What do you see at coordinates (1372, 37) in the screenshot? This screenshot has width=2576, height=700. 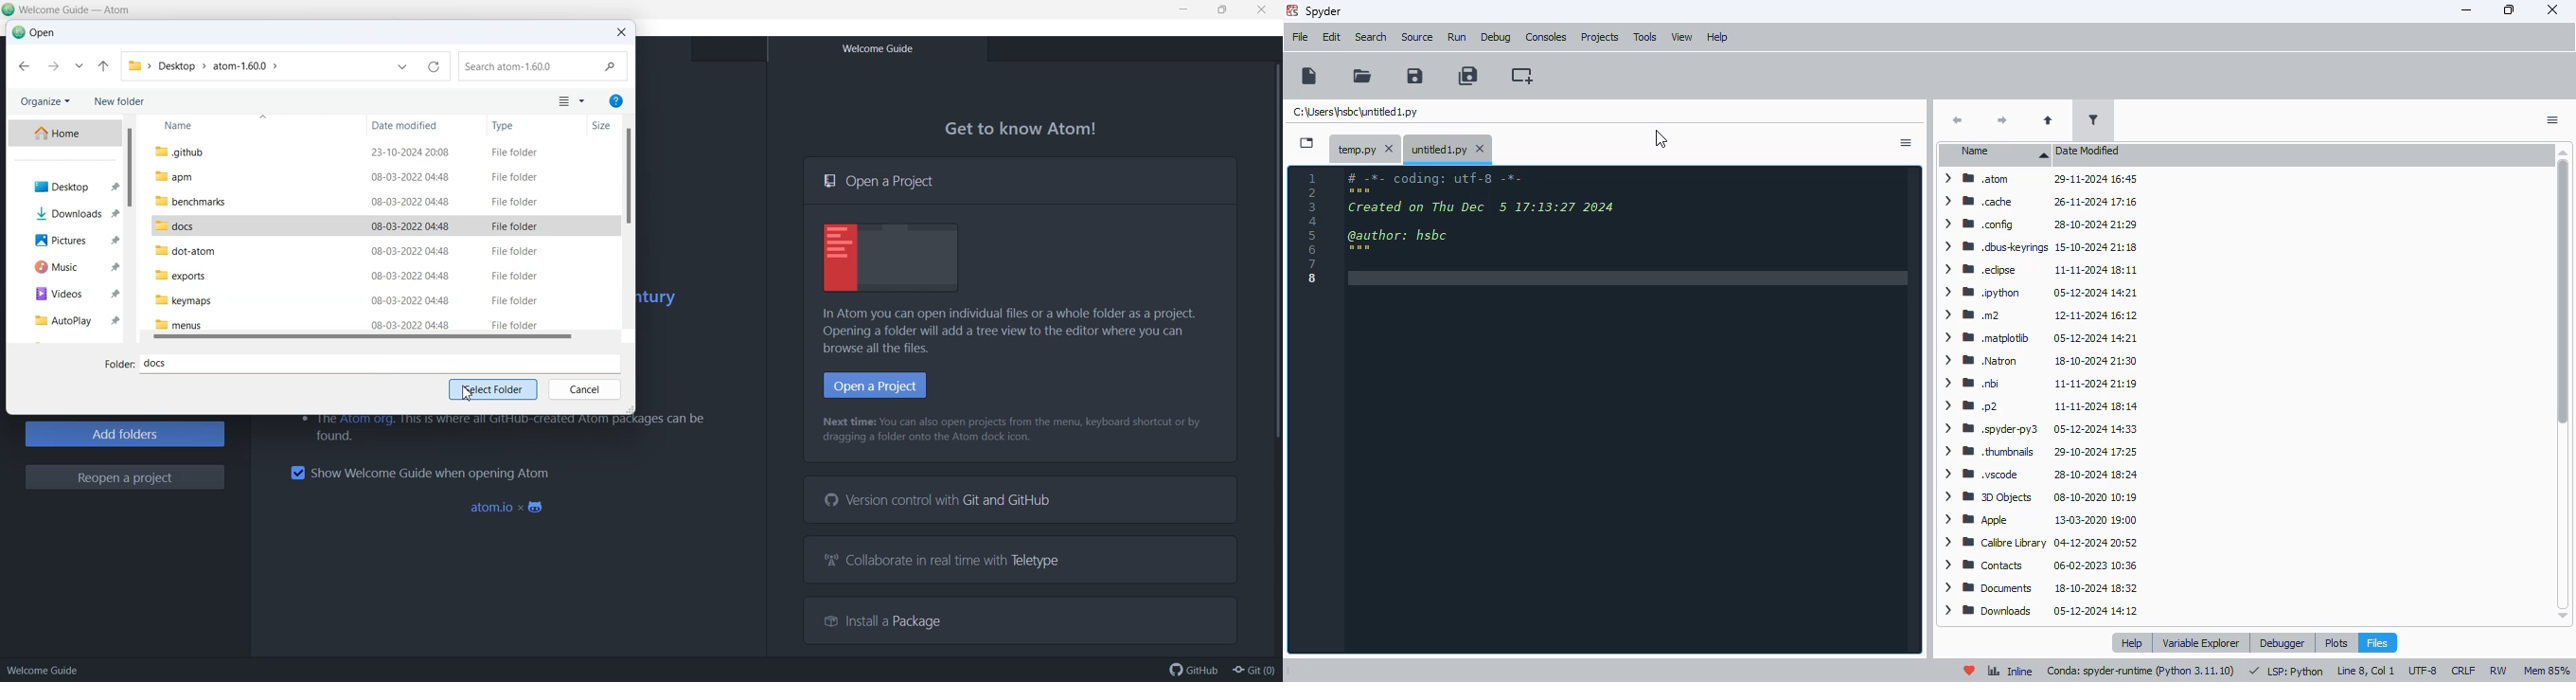 I see `search` at bounding box center [1372, 37].